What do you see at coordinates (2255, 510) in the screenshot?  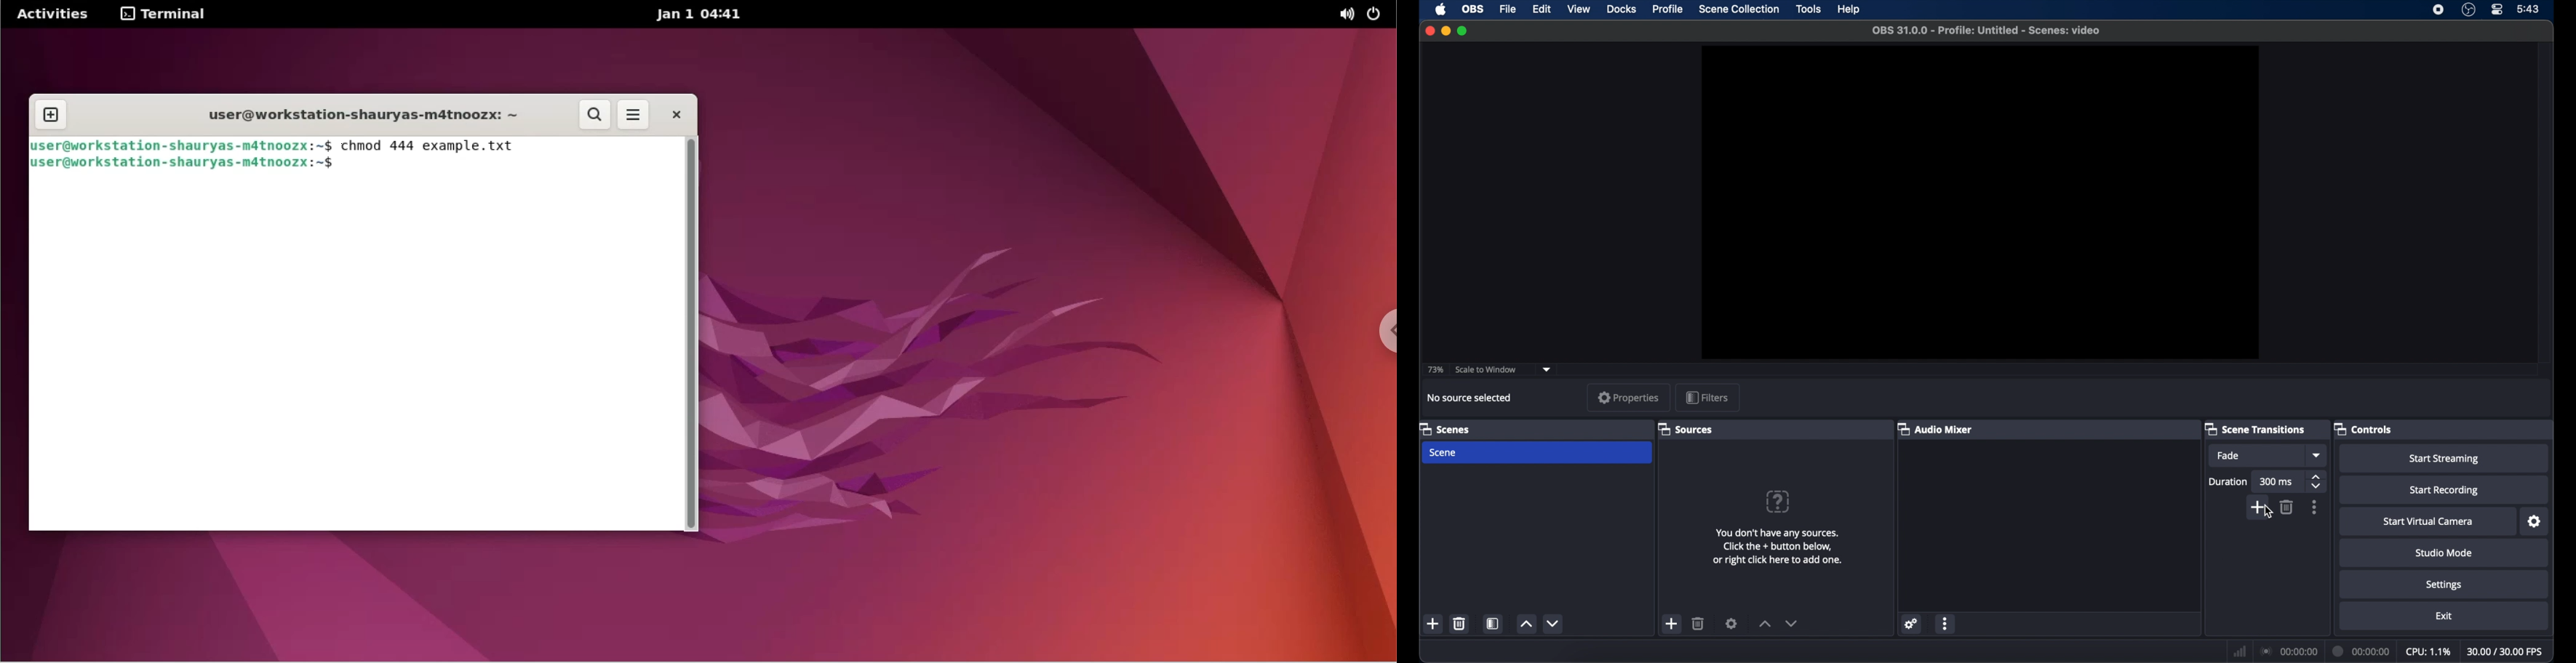 I see `add` at bounding box center [2255, 510].